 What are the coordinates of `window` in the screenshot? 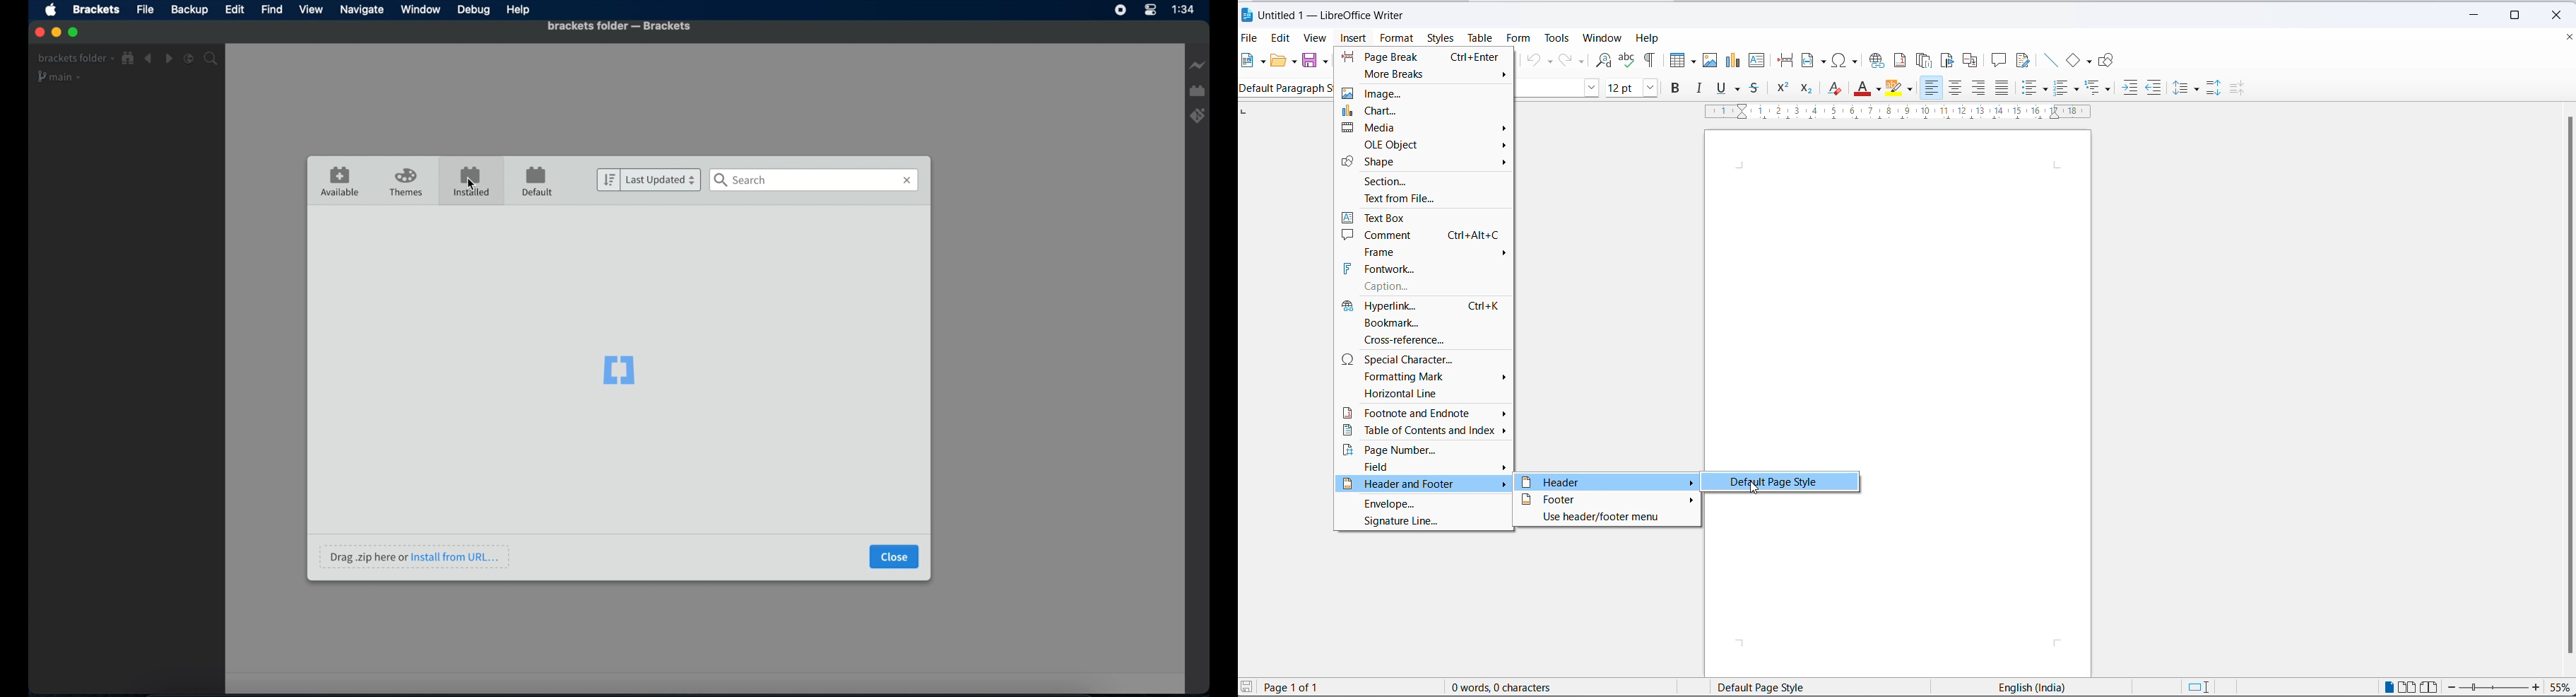 It's located at (1605, 38).